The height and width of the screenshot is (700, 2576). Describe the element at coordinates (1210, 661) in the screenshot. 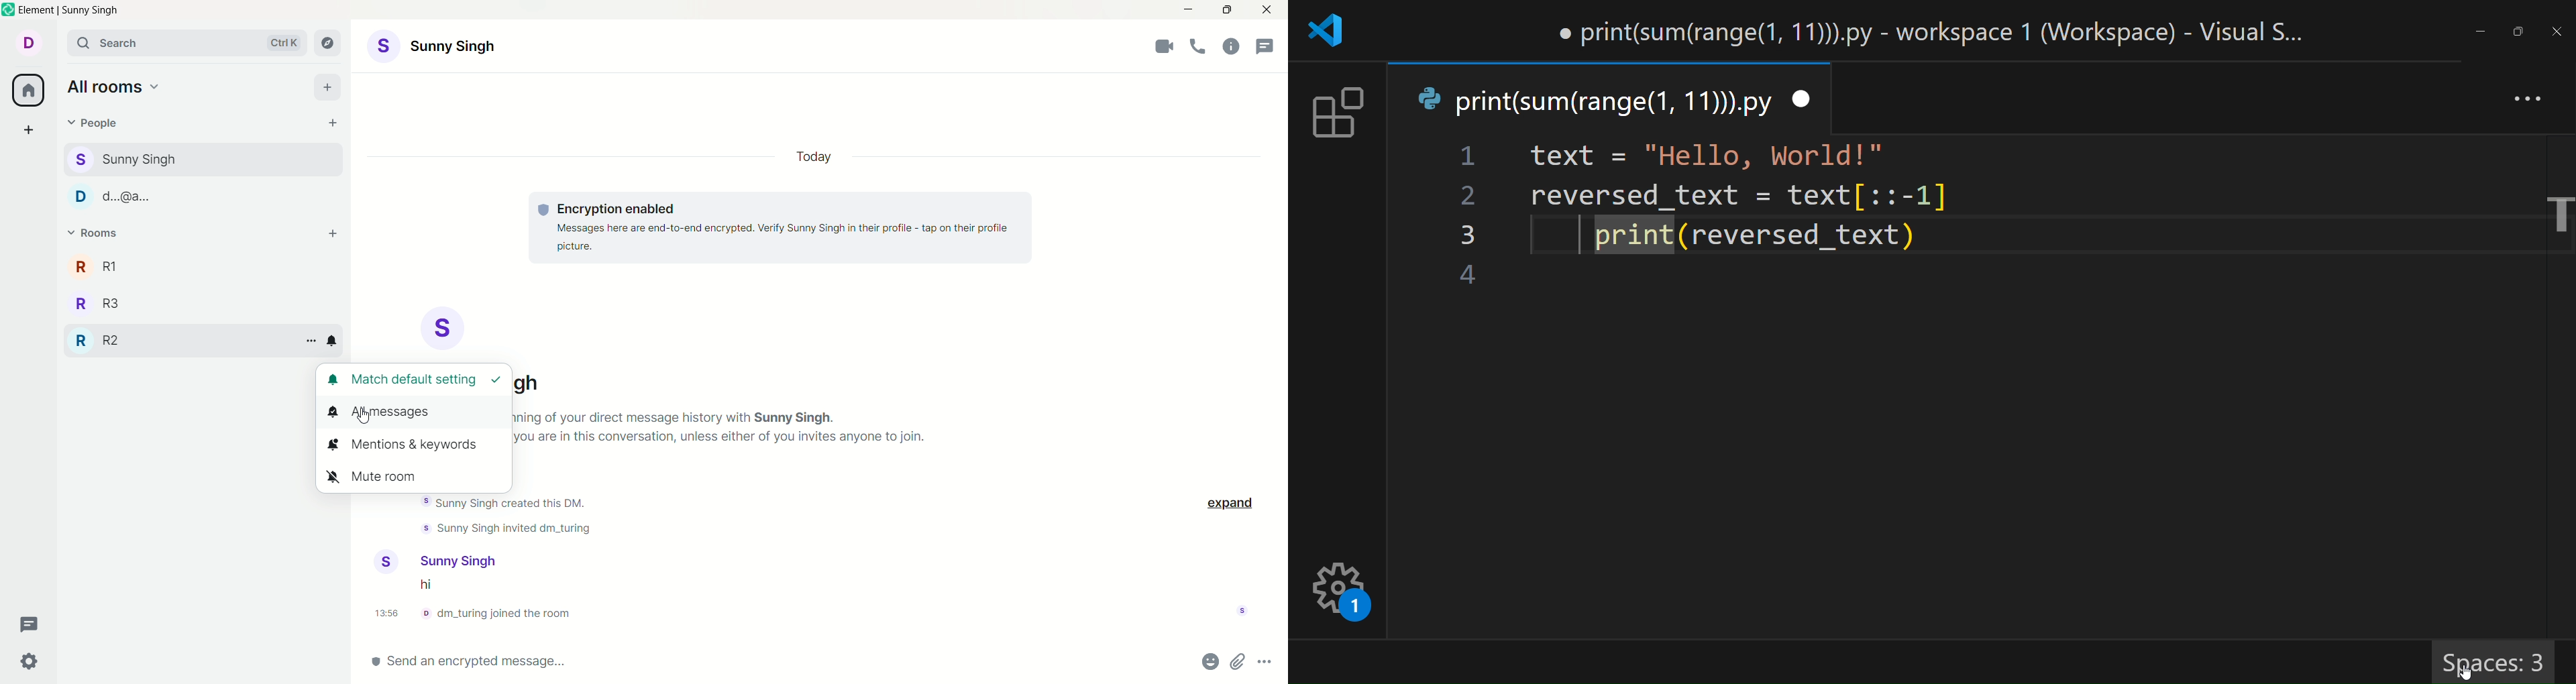

I see `emoji` at that location.